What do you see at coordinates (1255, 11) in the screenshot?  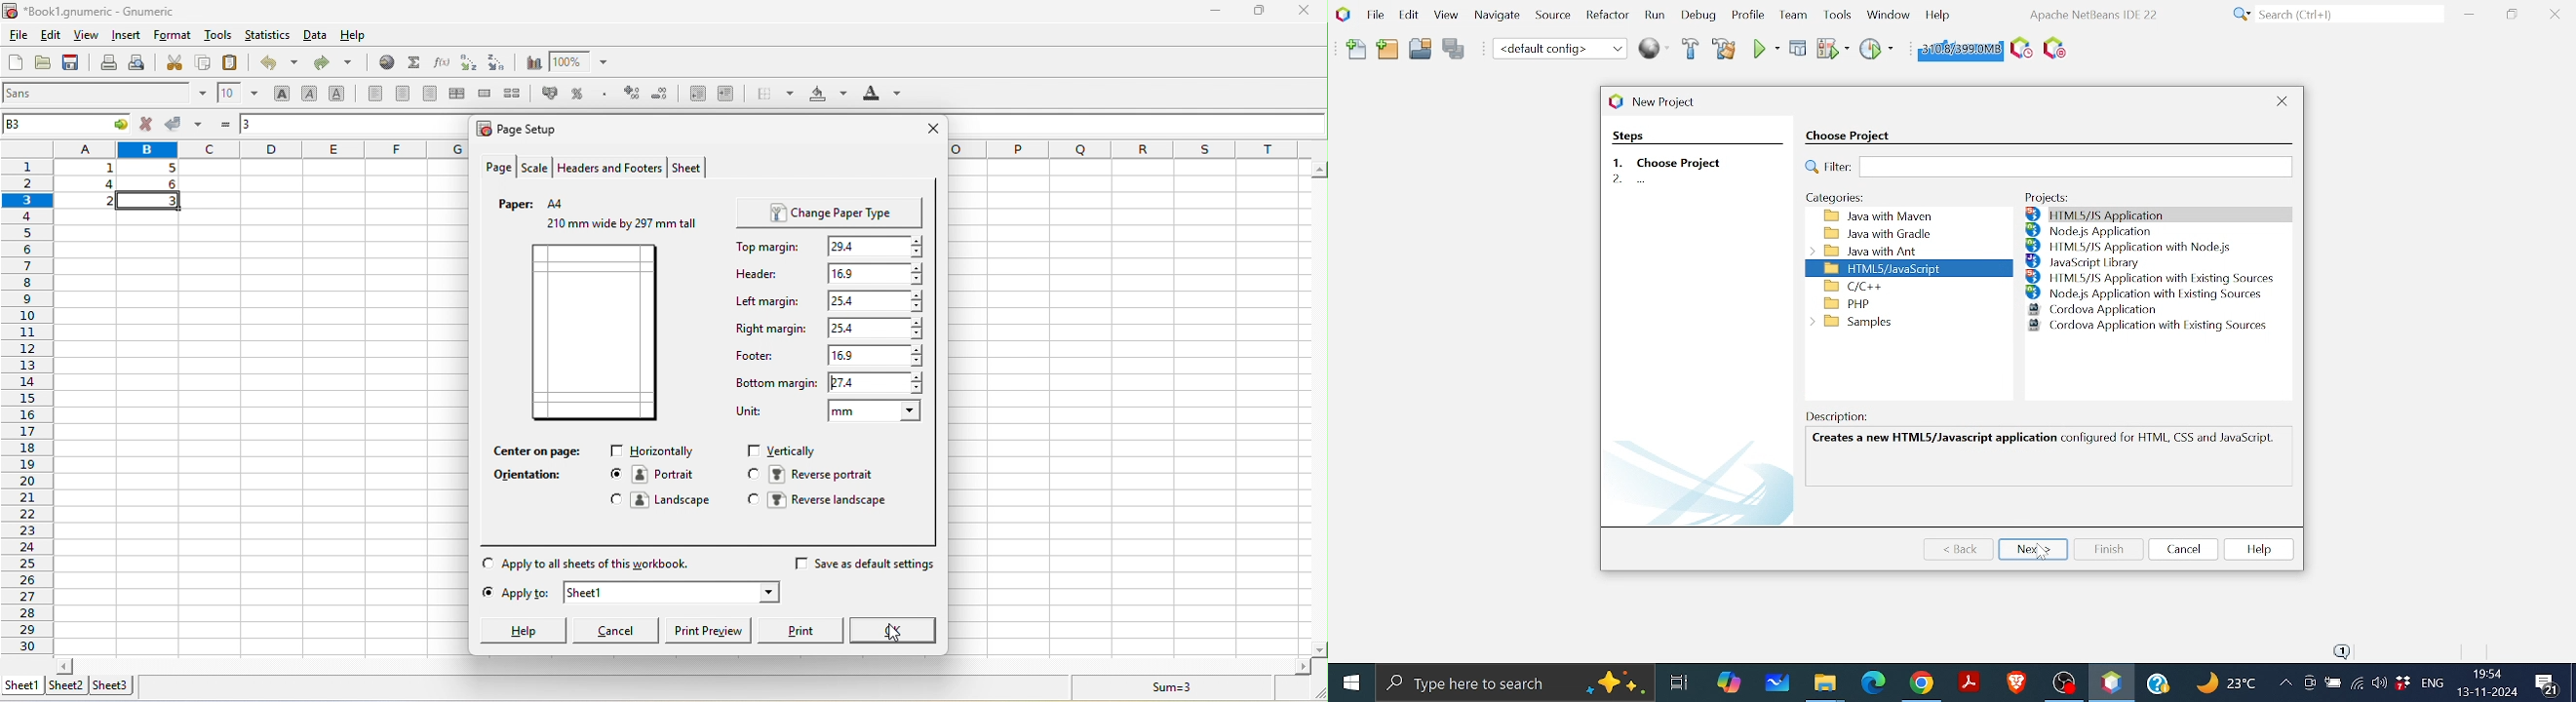 I see `maximize` at bounding box center [1255, 11].